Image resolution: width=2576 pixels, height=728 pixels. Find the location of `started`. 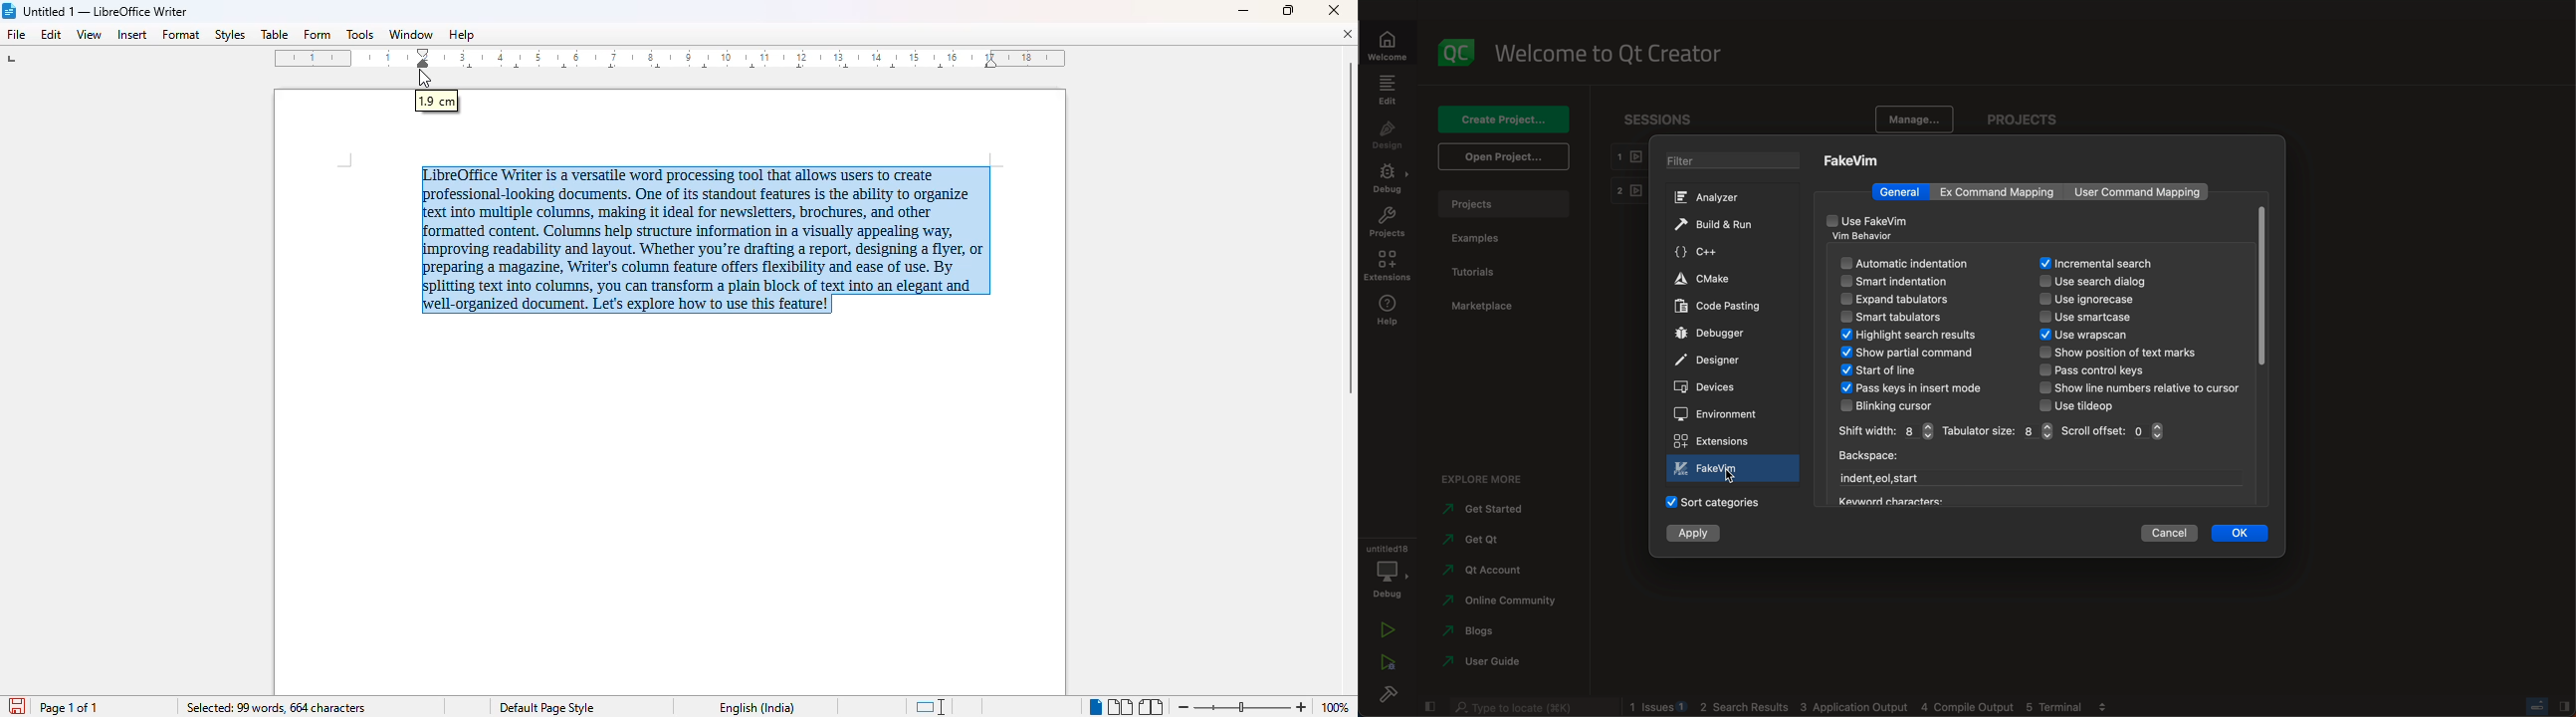

started is located at coordinates (1494, 509).